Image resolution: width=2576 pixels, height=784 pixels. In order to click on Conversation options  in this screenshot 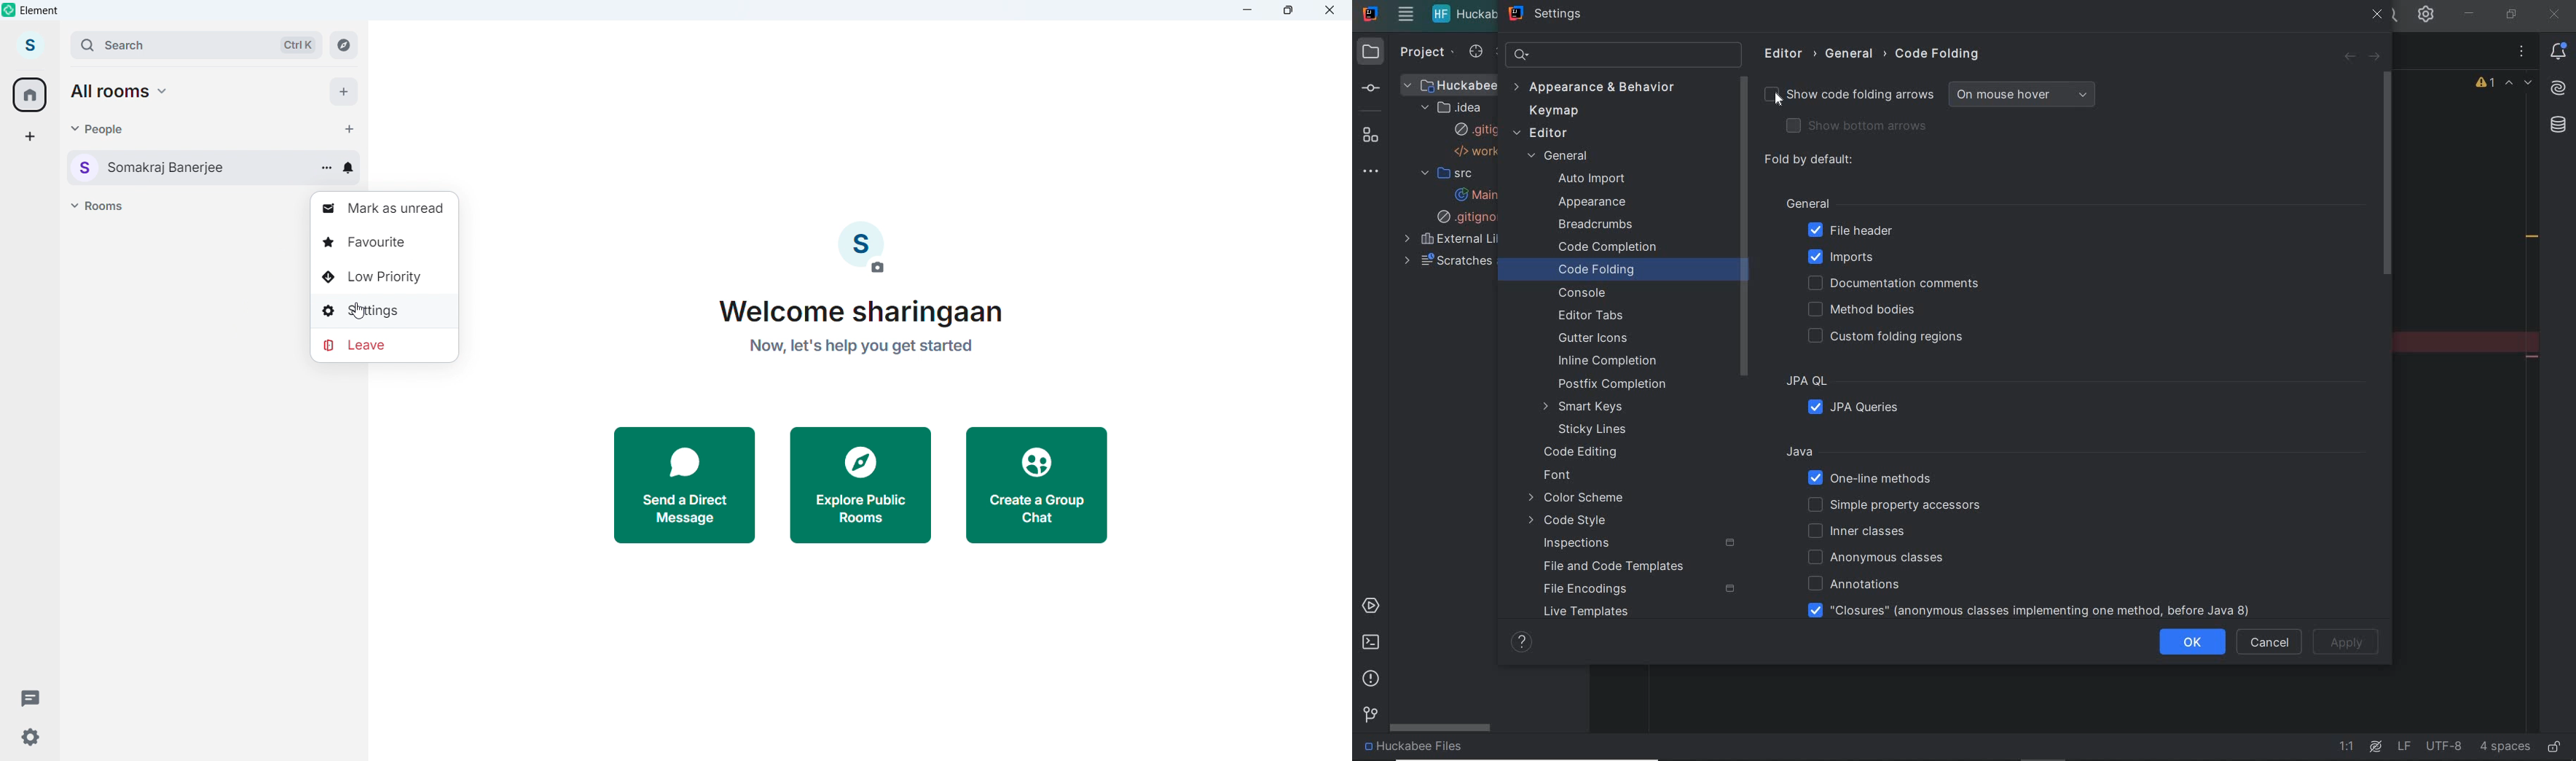, I will do `click(326, 167)`.